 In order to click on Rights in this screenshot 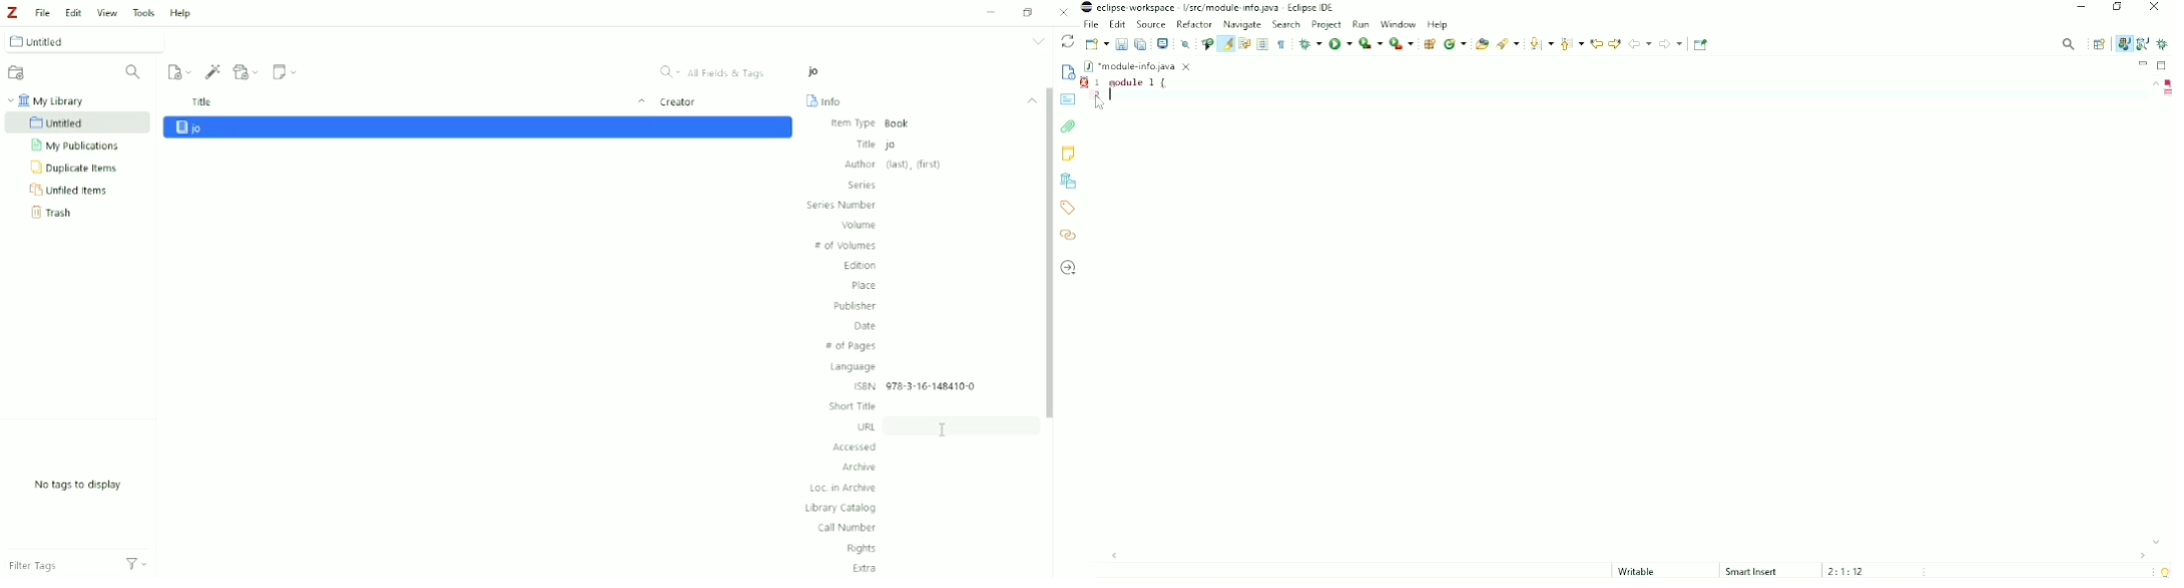, I will do `click(861, 549)`.